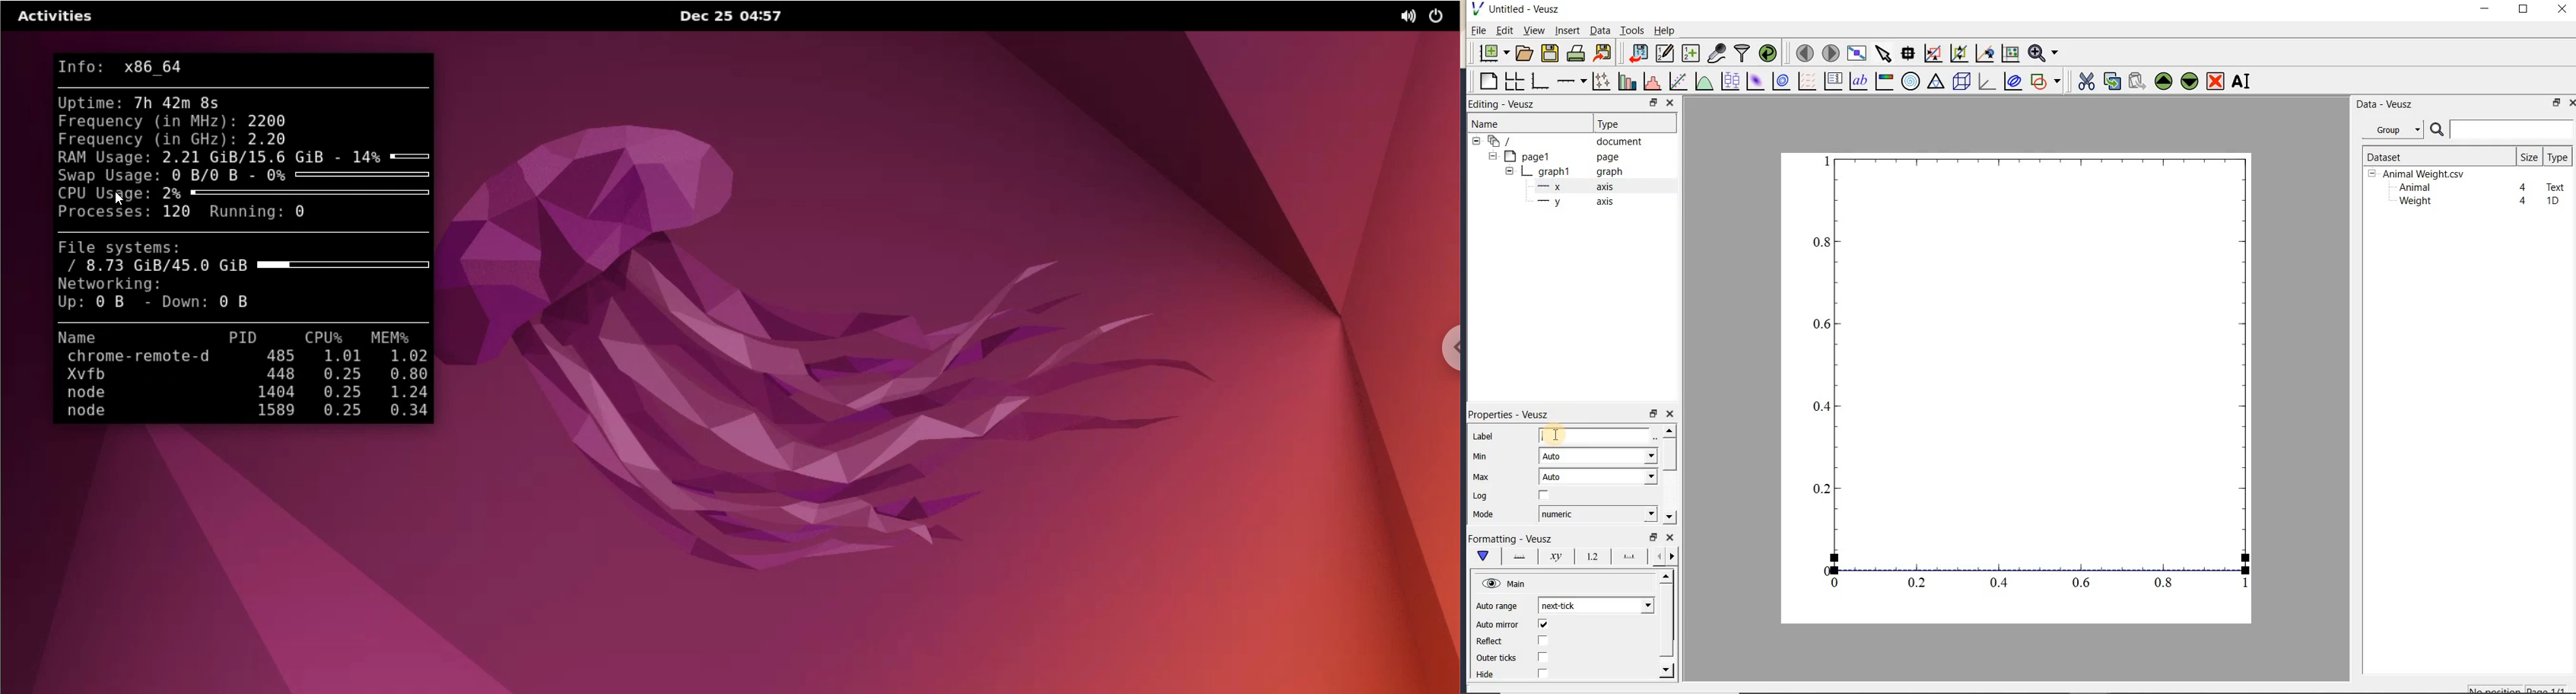 The height and width of the screenshot is (700, 2576). I want to click on Properties - Veusz, so click(1513, 414).